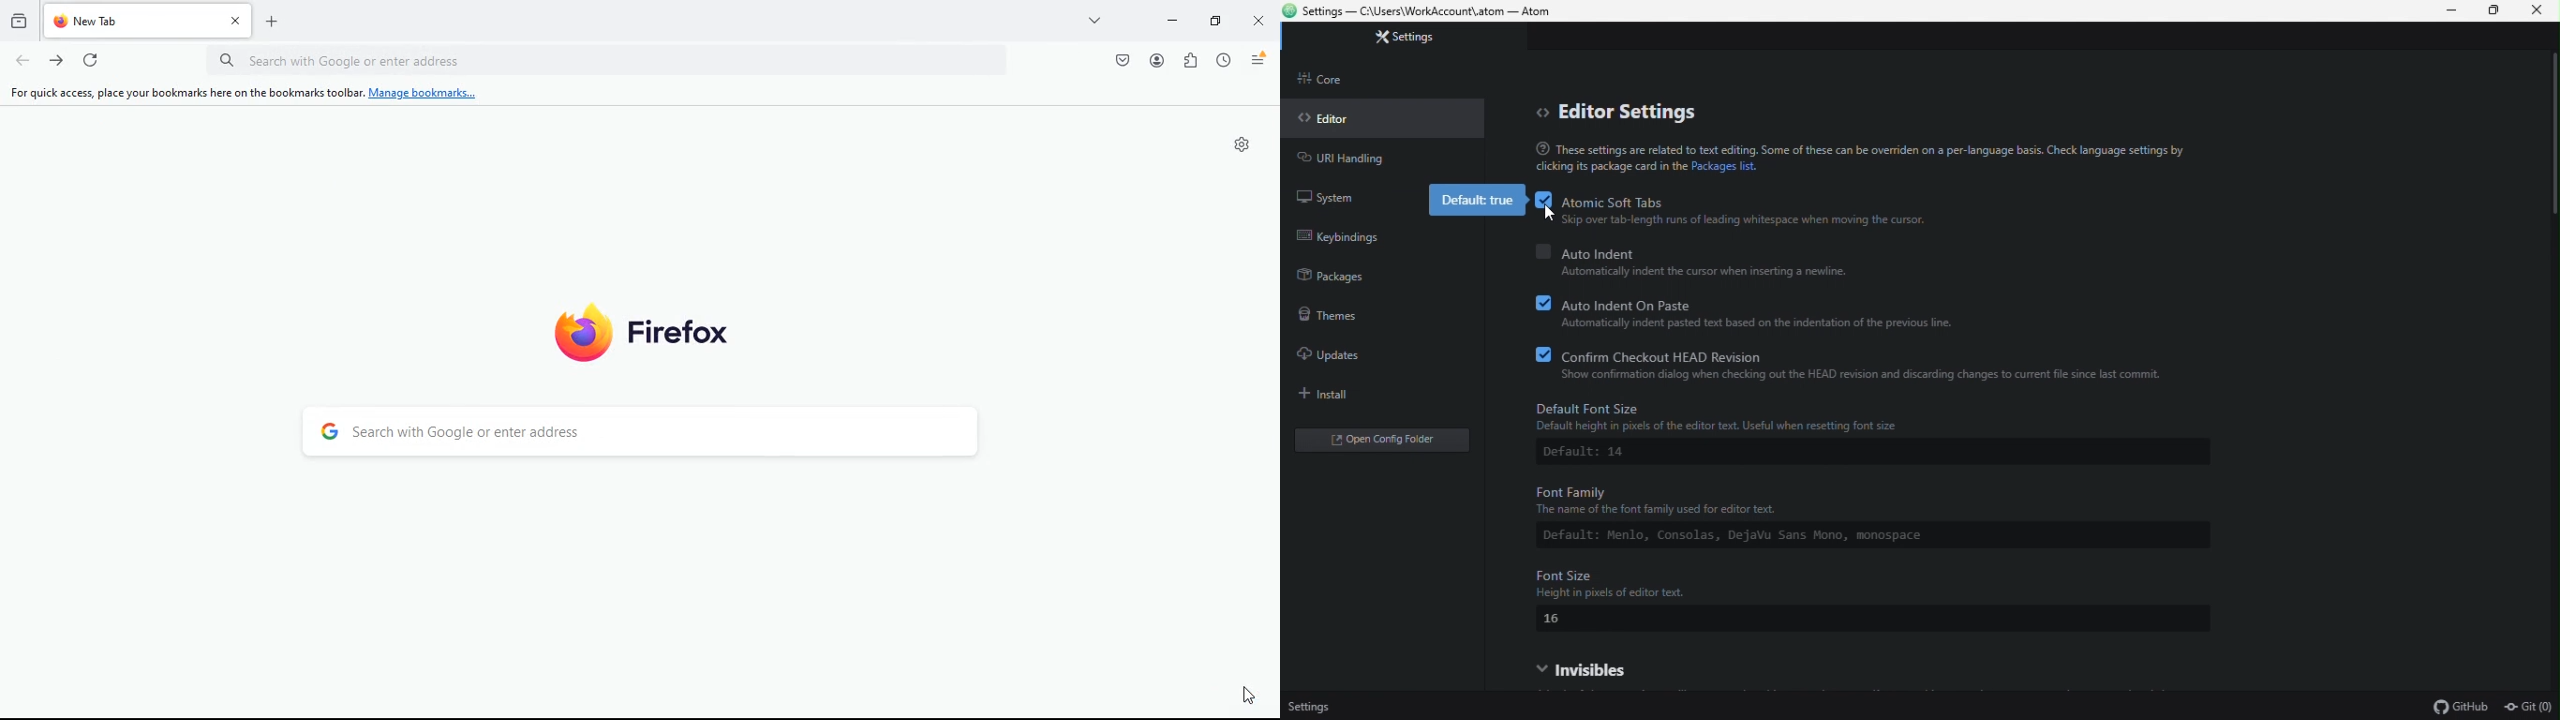 The height and width of the screenshot is (728, 2576). What do you see at coordinates (1835, 353) in the screenshot?
I see `Confirm check out head revision ` at bounding box center [1835, 353].